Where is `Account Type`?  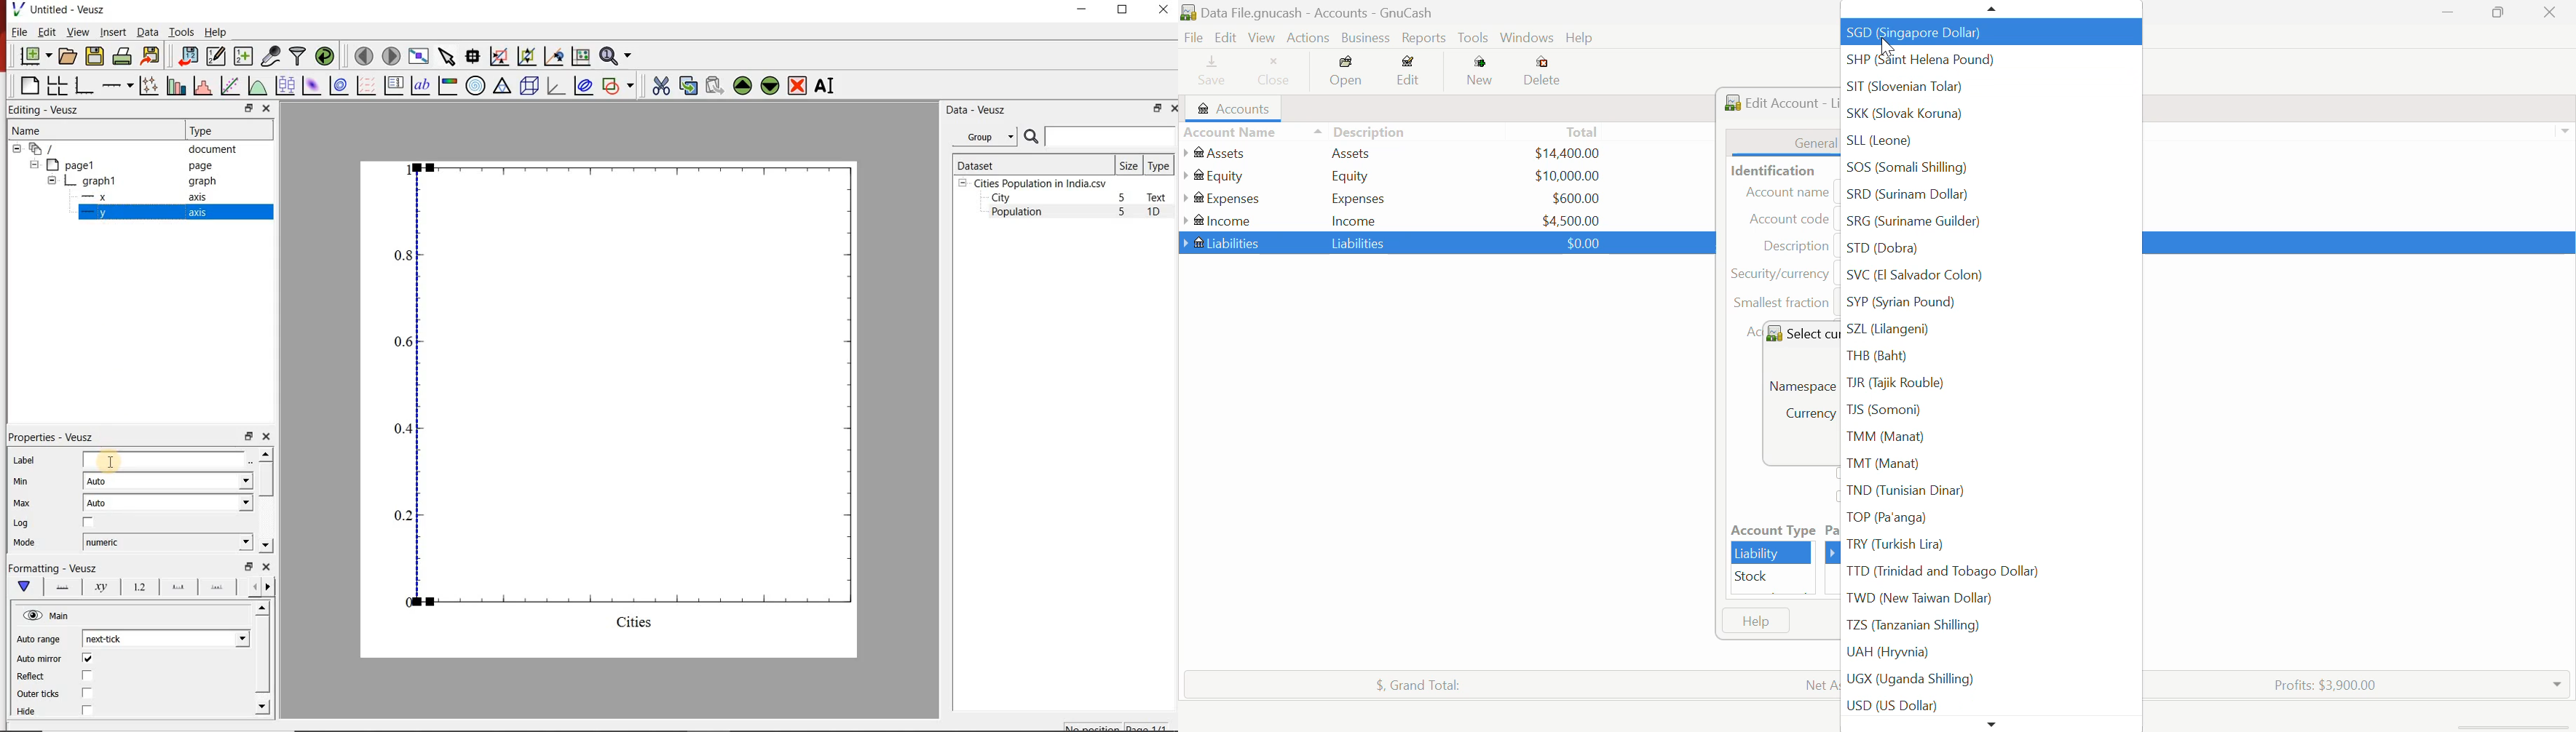 Account Type is located at coordinates (1771, 530).